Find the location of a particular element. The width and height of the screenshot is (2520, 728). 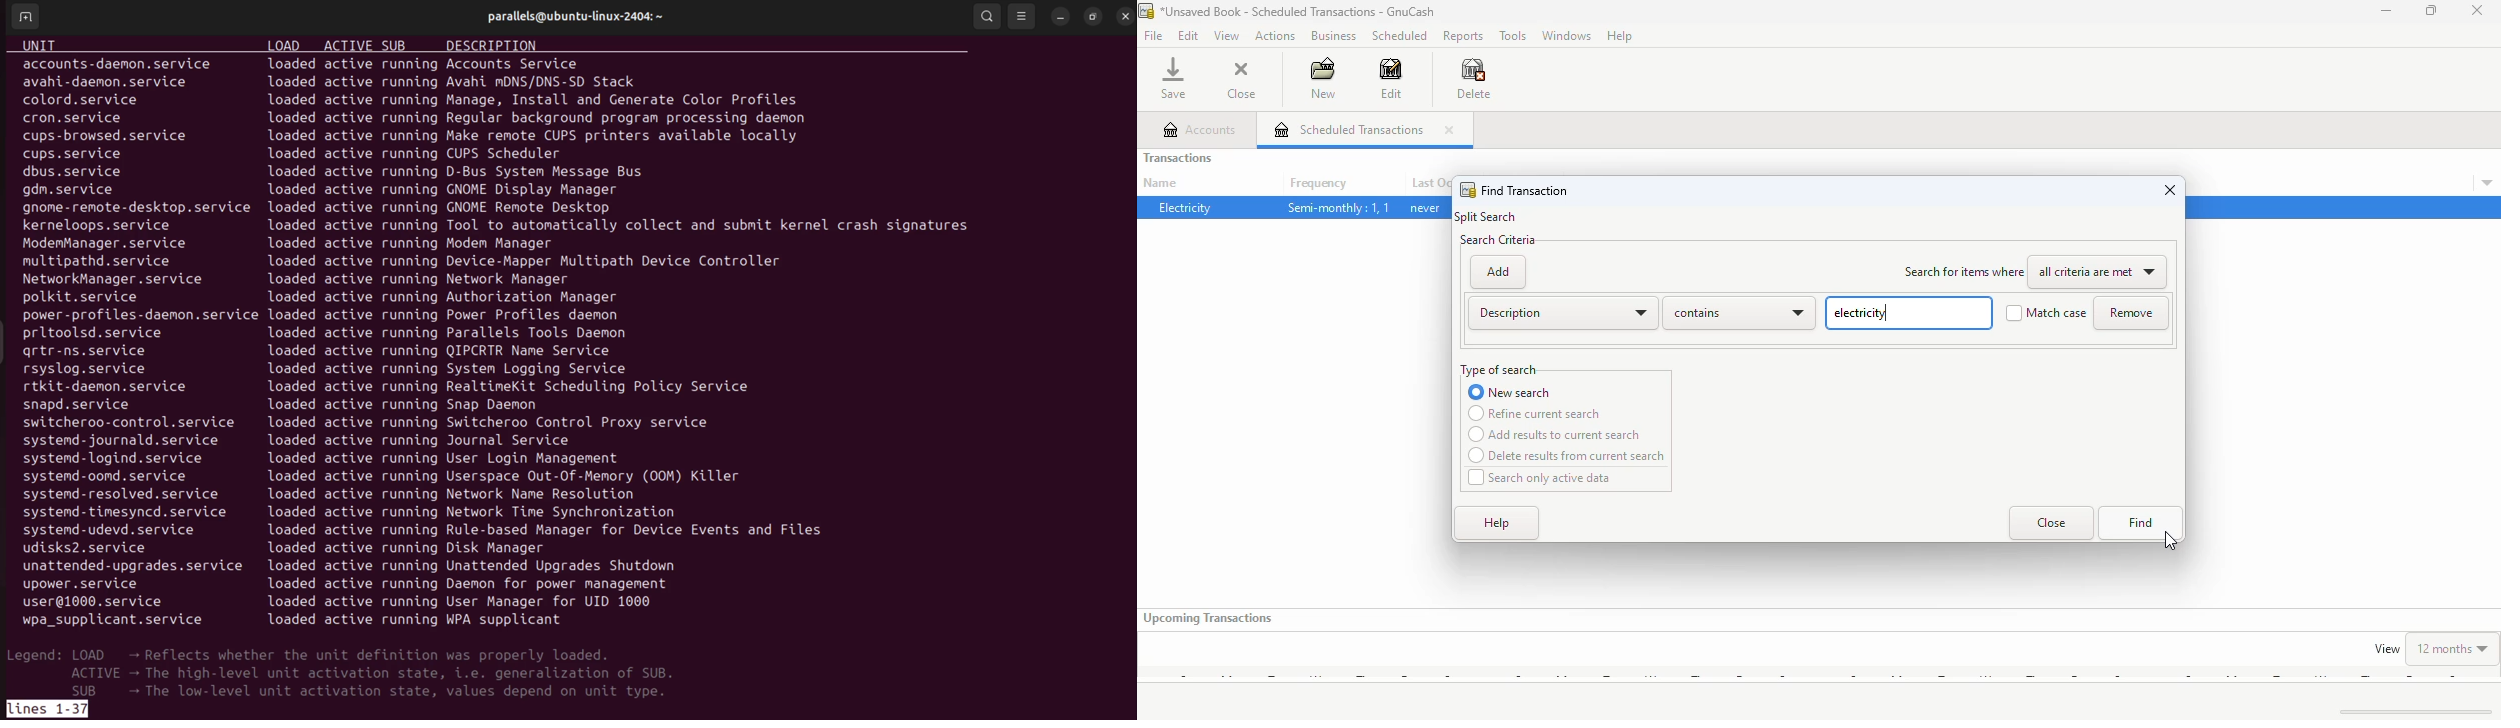

loaded is located at coordinates (289, 351).